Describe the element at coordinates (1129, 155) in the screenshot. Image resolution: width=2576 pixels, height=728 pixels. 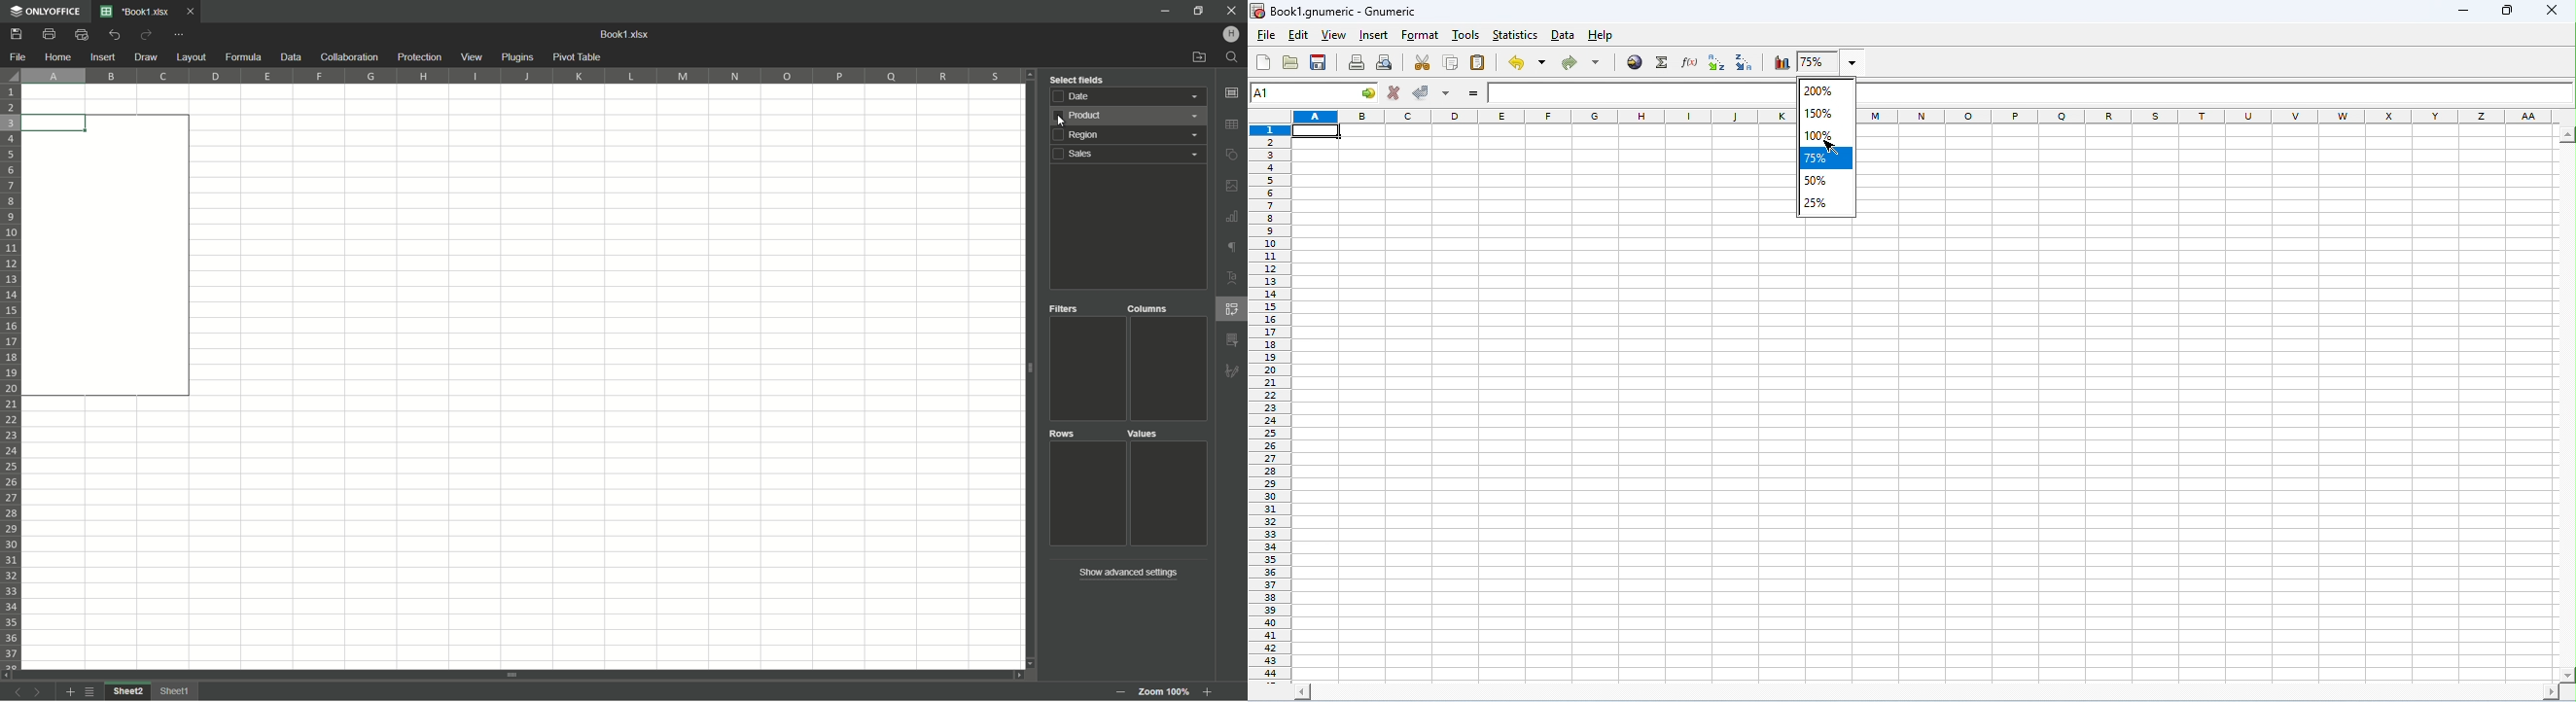
I see `Sales` at that location.